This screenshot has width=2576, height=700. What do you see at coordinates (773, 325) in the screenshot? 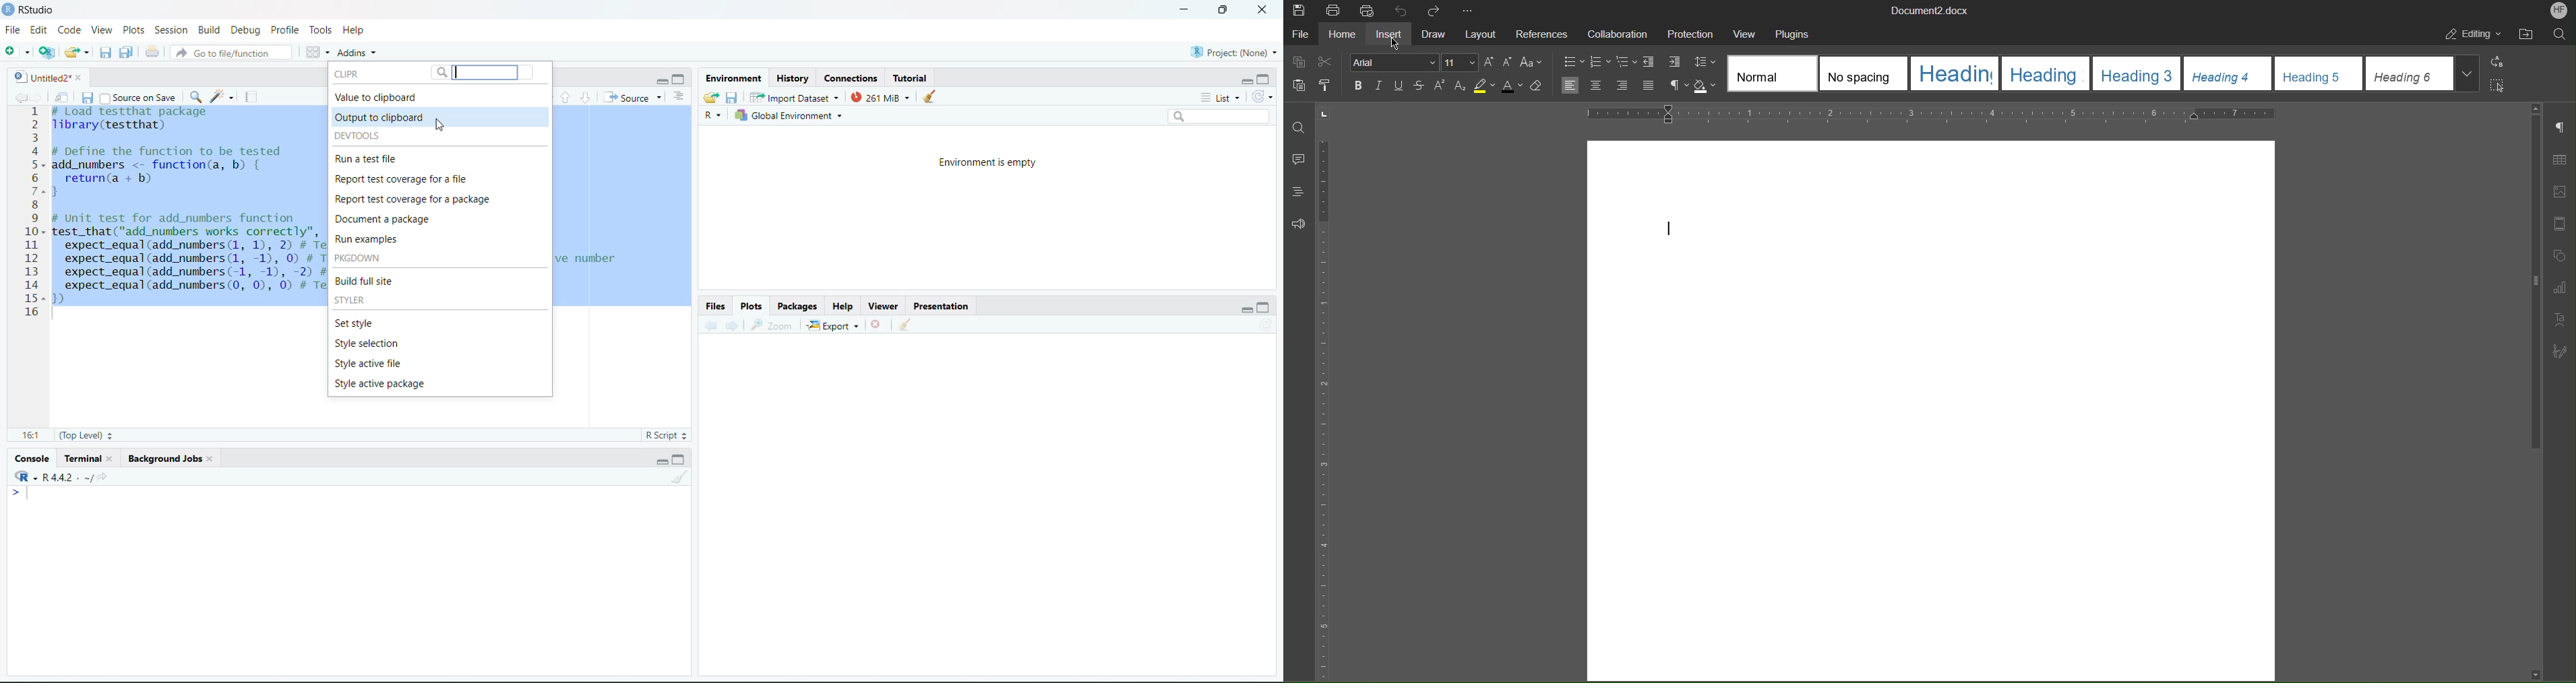
I see `Zoom` at bounding box center [773, 325].